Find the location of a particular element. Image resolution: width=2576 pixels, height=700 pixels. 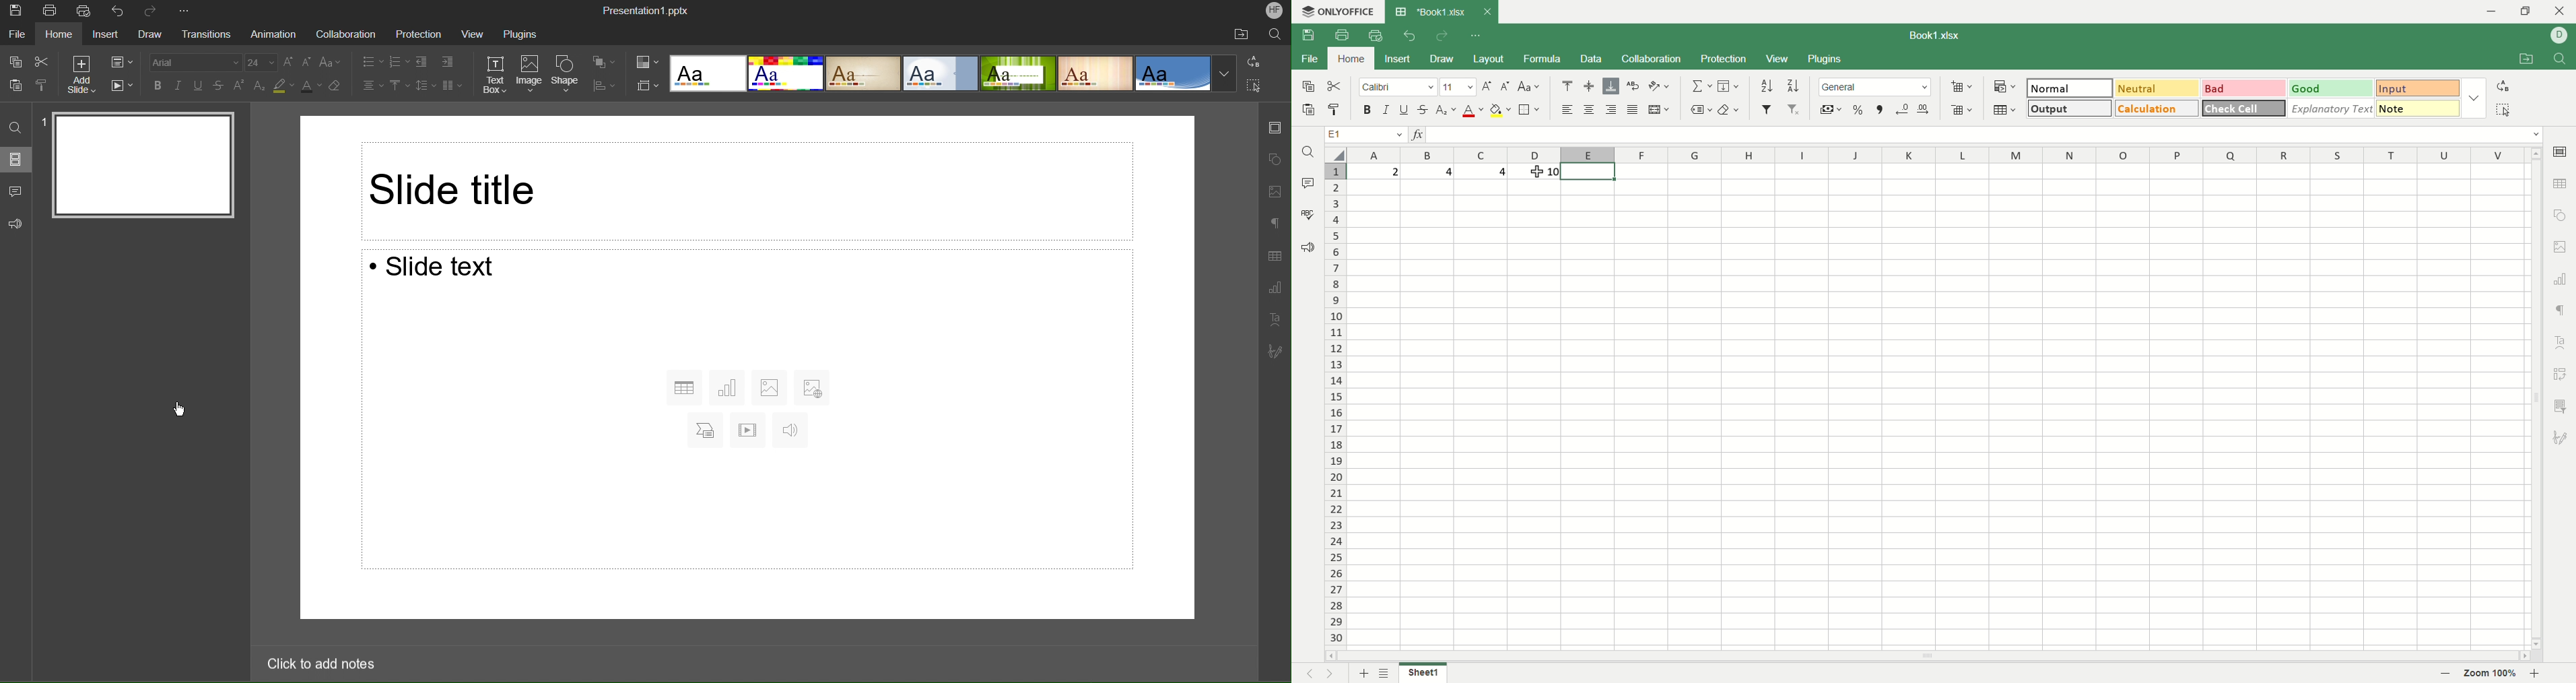

general is located at coordinates (1877, 88).